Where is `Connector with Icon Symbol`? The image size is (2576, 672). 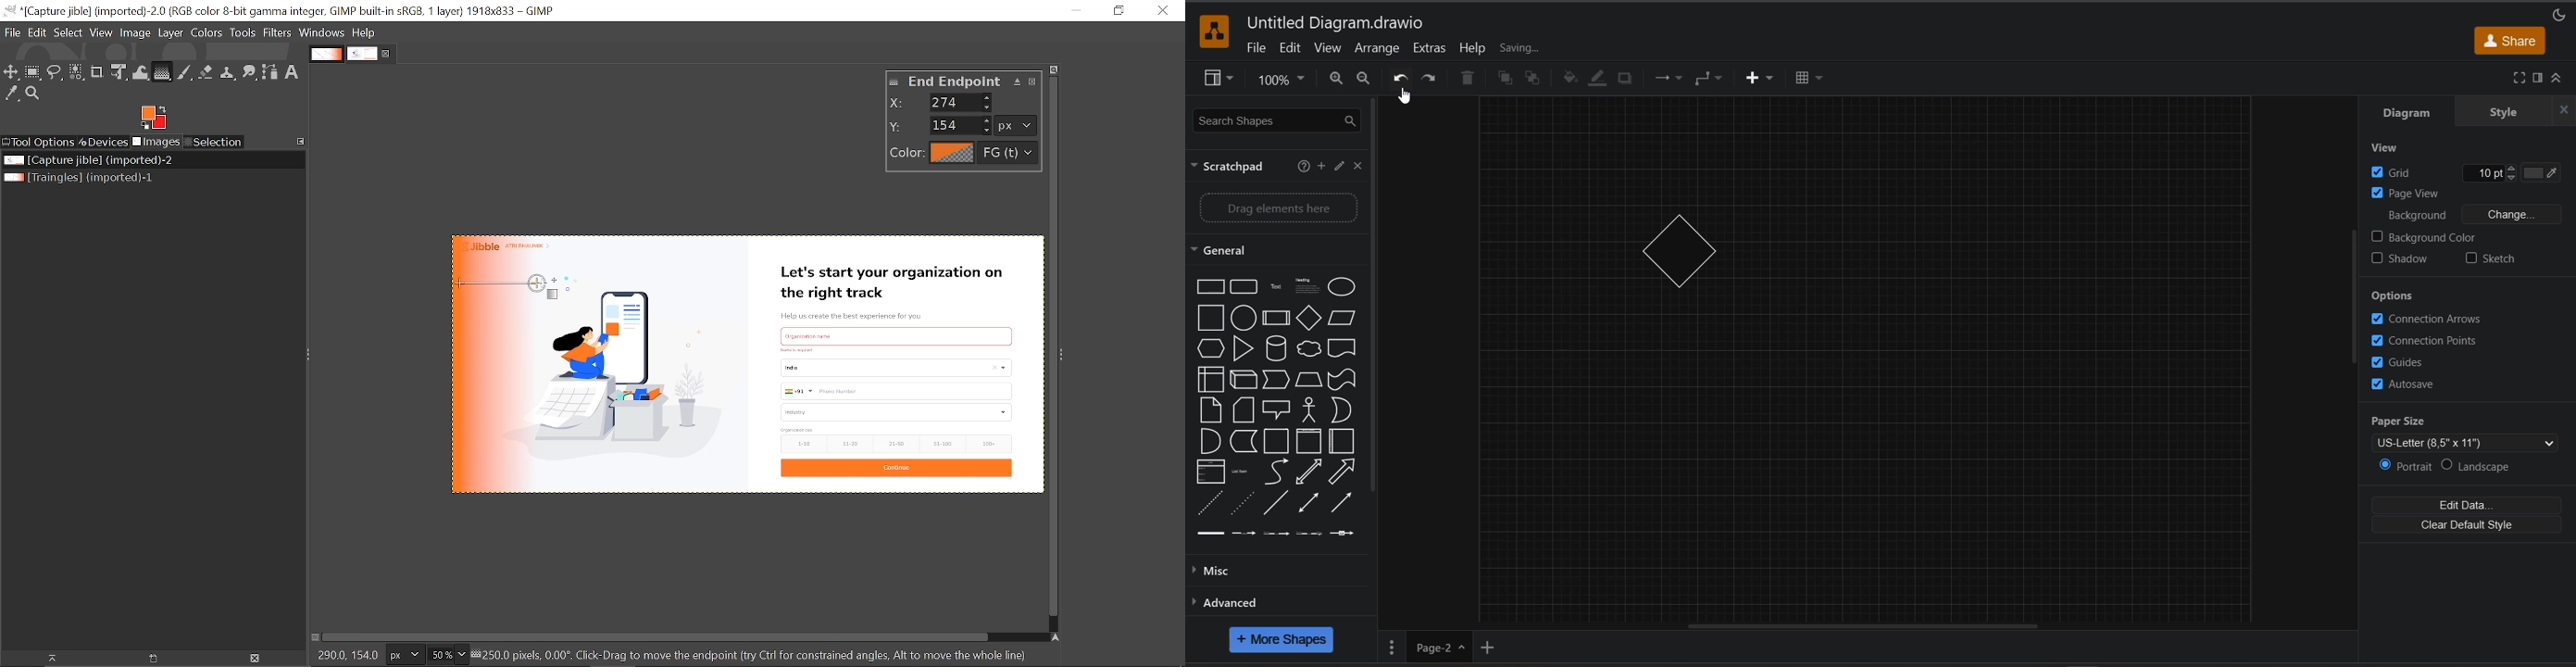 Connector with Icon Symbol is located at coordinates (1342, 533).